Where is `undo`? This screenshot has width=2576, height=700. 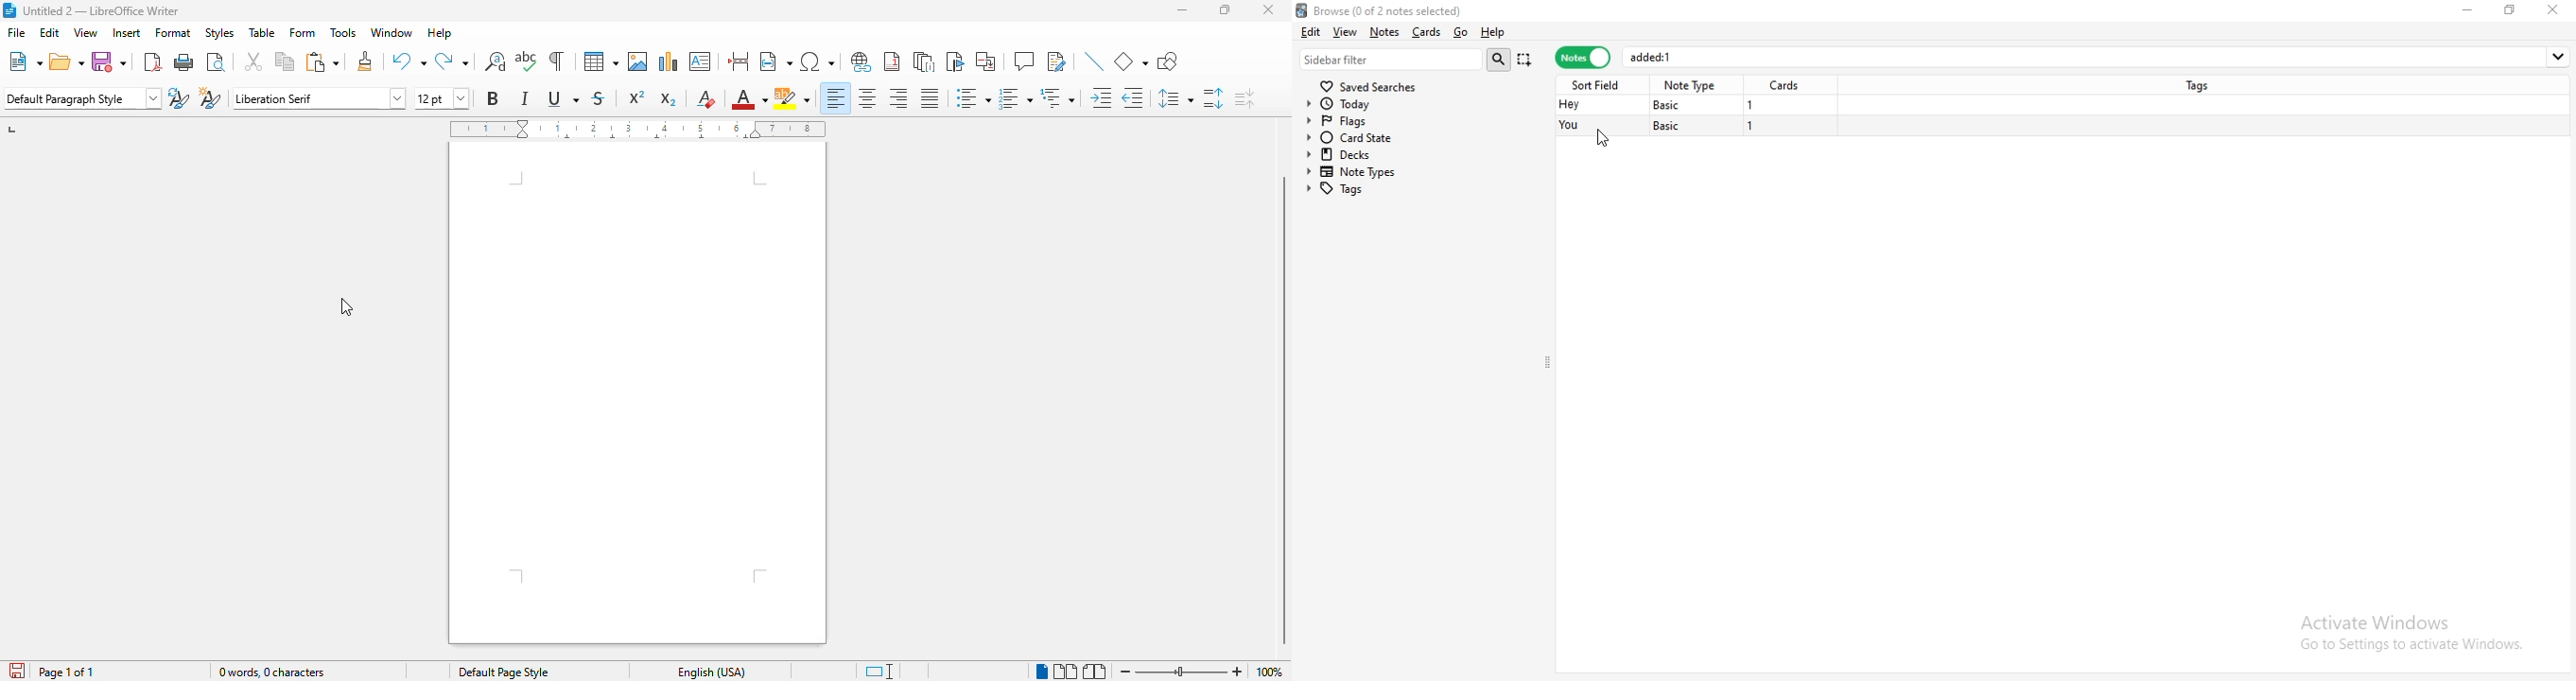
undo is located at coordinates (409, 62).